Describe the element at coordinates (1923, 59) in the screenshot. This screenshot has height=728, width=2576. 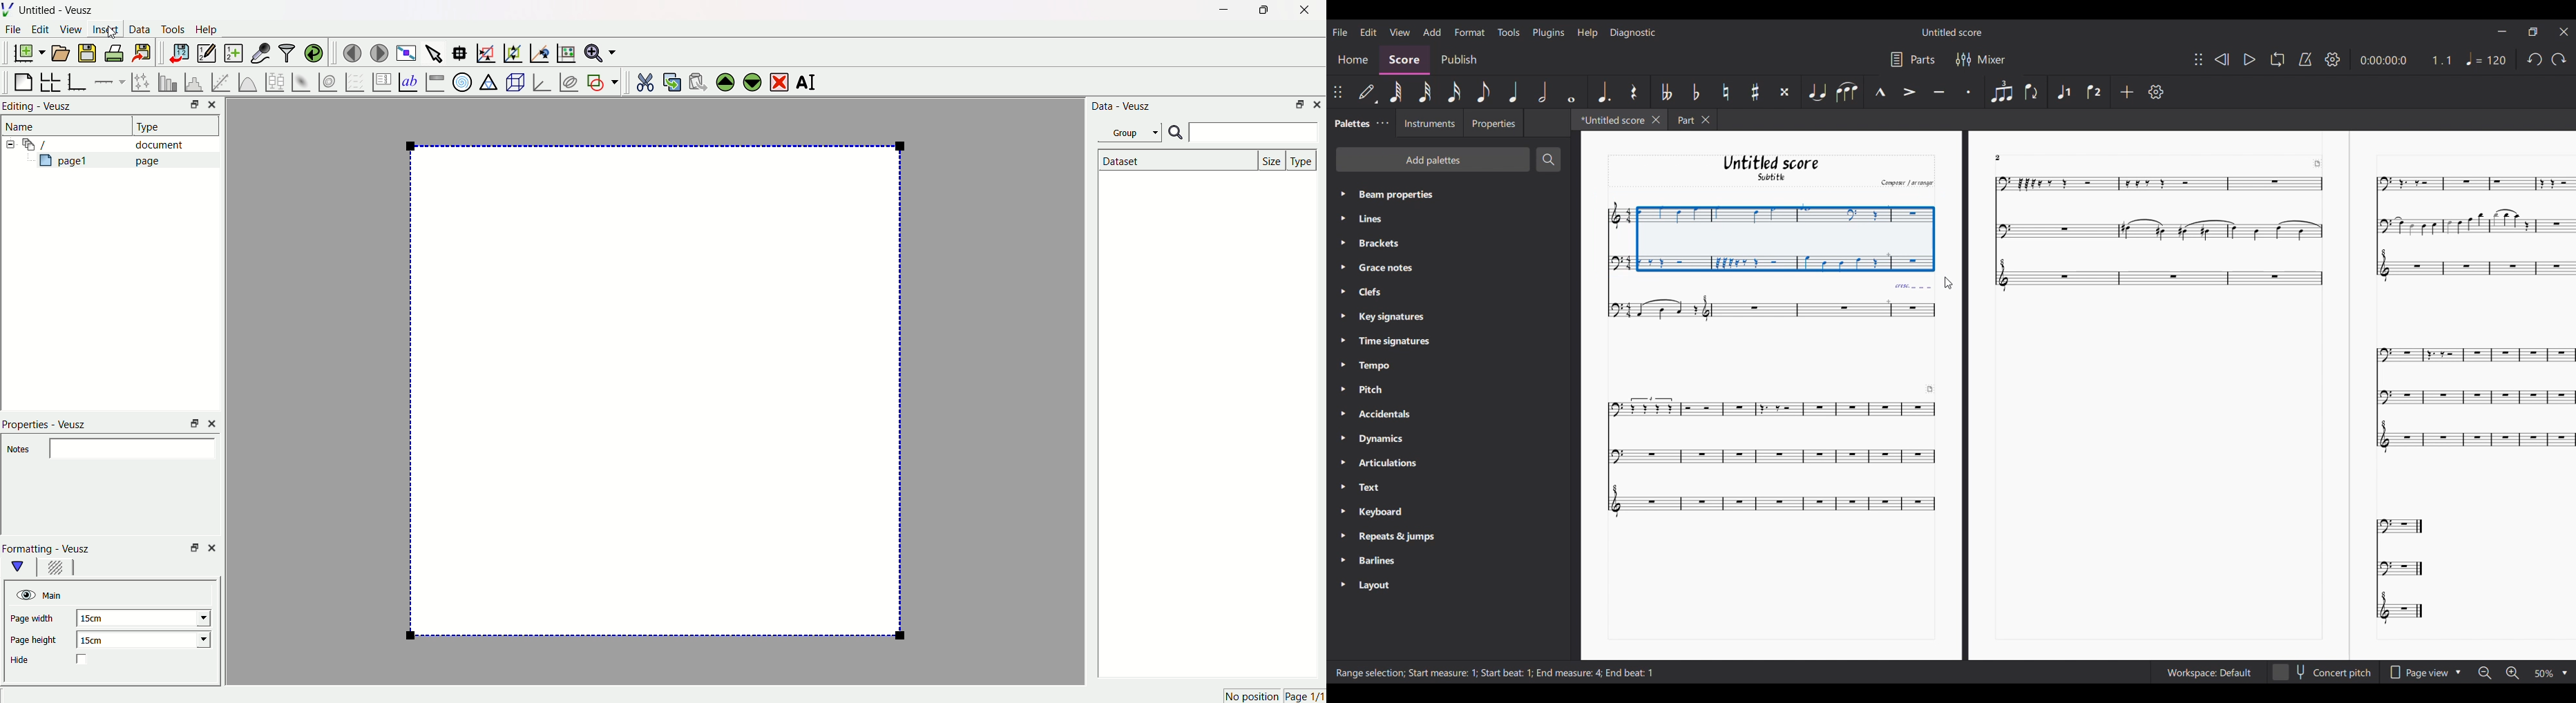
I see `Parts` at that location.